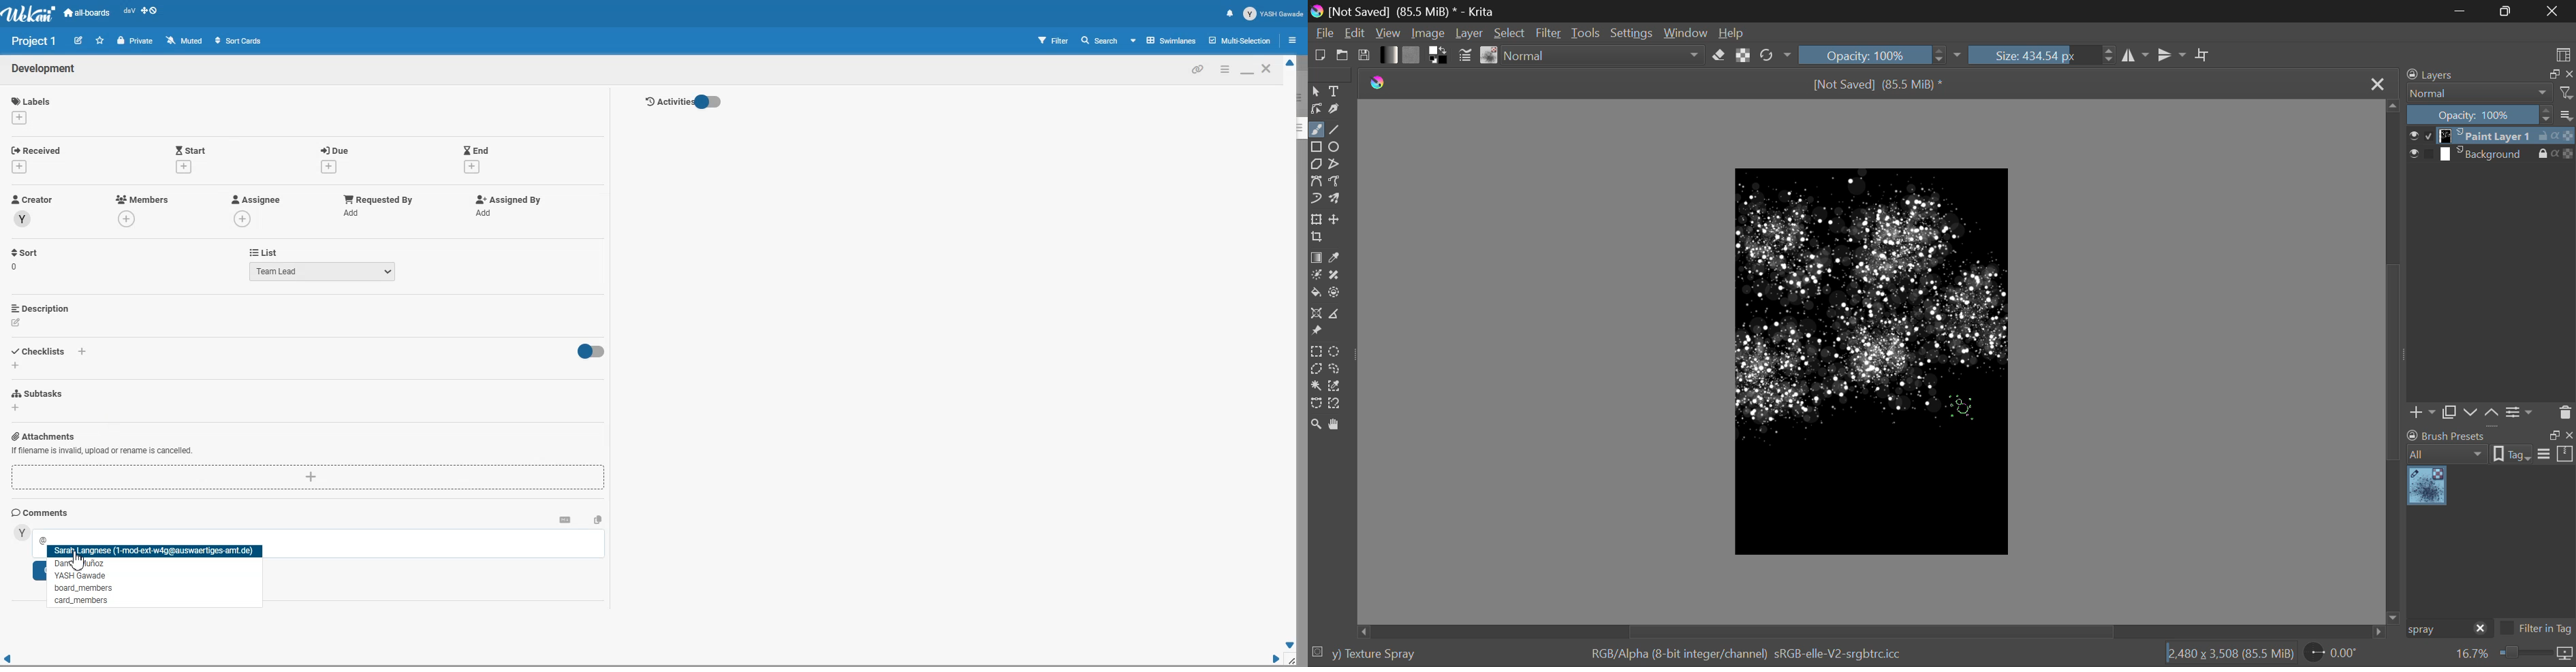 The image size is (2576, 672). Describe the element at coordinates (1274, 14) in the screenshot. I see `Profile` at that location.